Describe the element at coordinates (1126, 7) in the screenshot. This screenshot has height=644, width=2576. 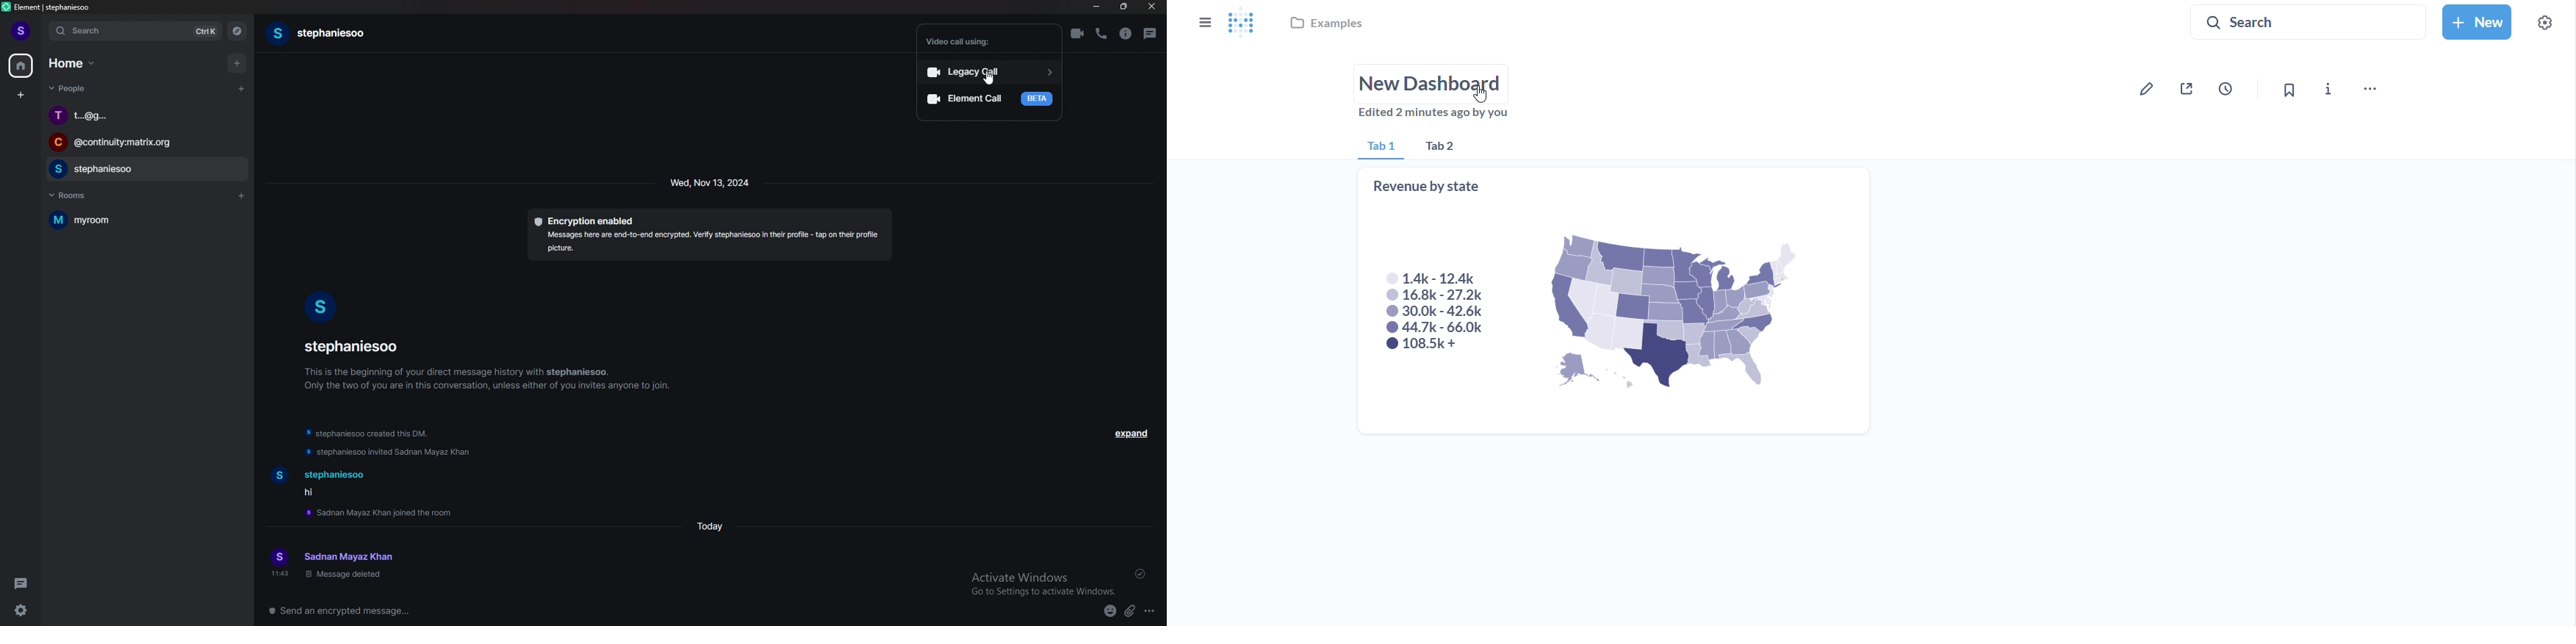
I see `resize` at that location.